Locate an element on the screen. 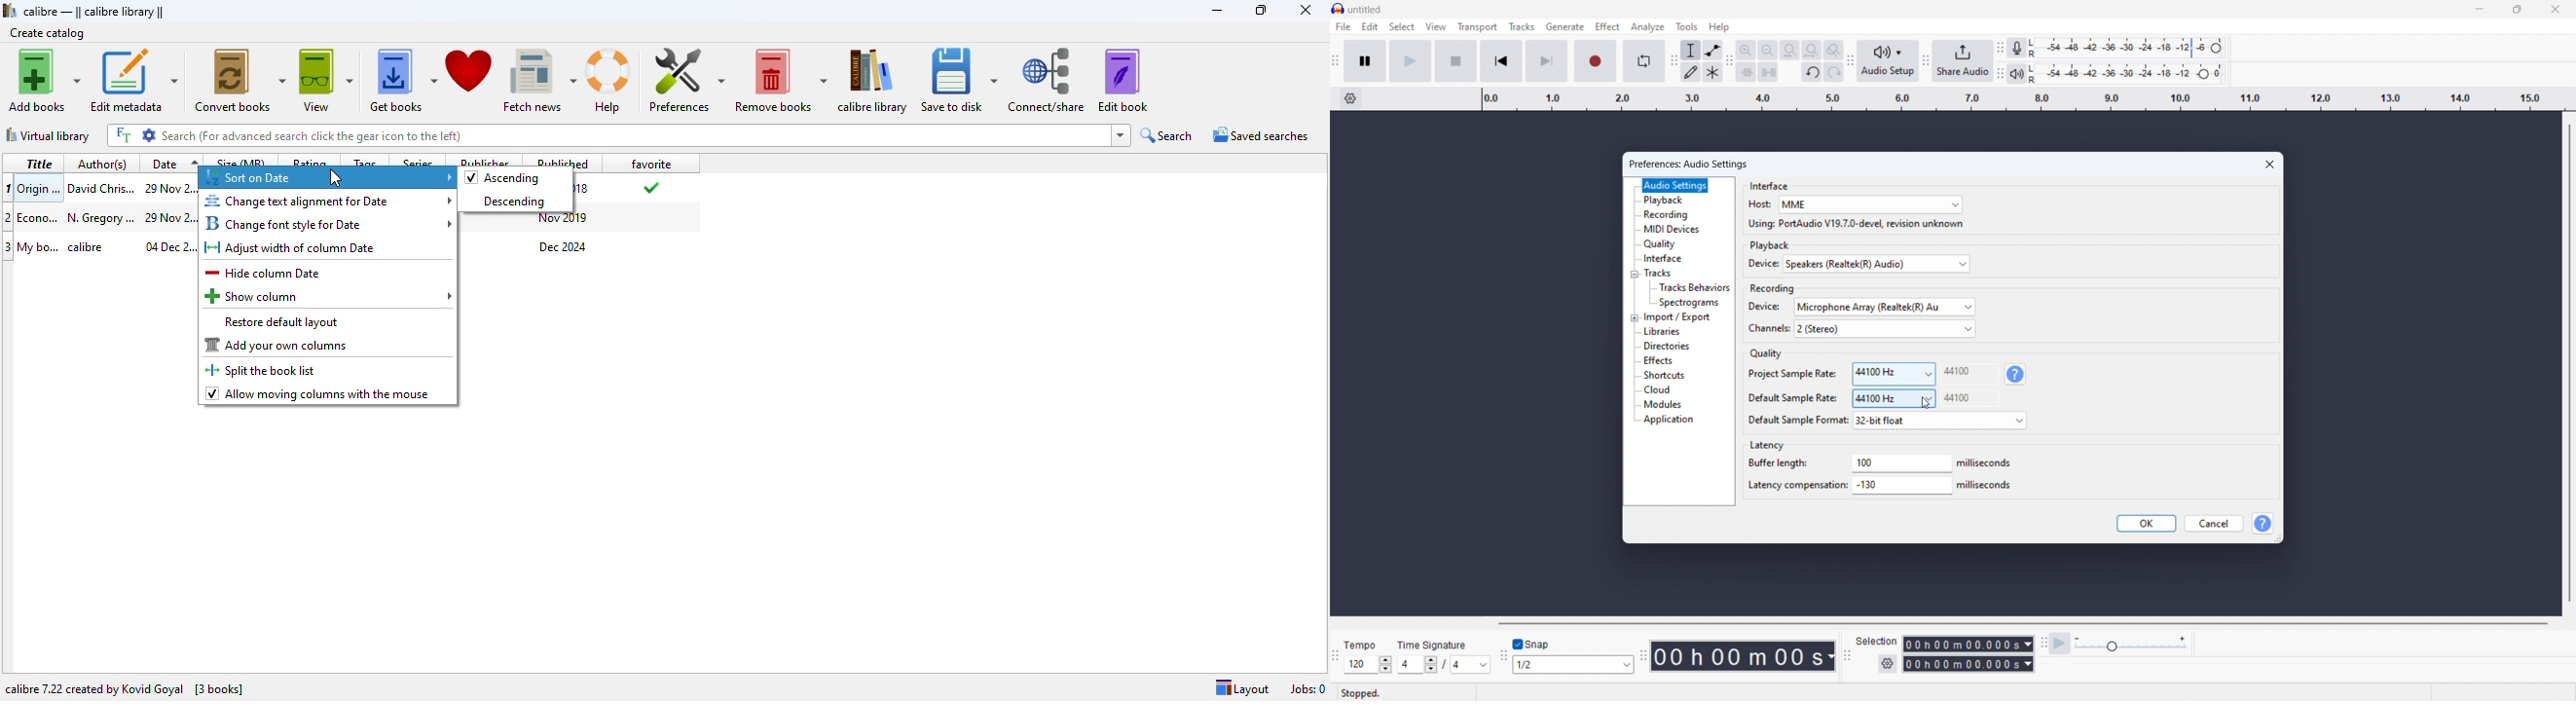 Image resolution: width=2576 pixels, height=728 pixels. skip to start is located at coordinates (1501, 61).